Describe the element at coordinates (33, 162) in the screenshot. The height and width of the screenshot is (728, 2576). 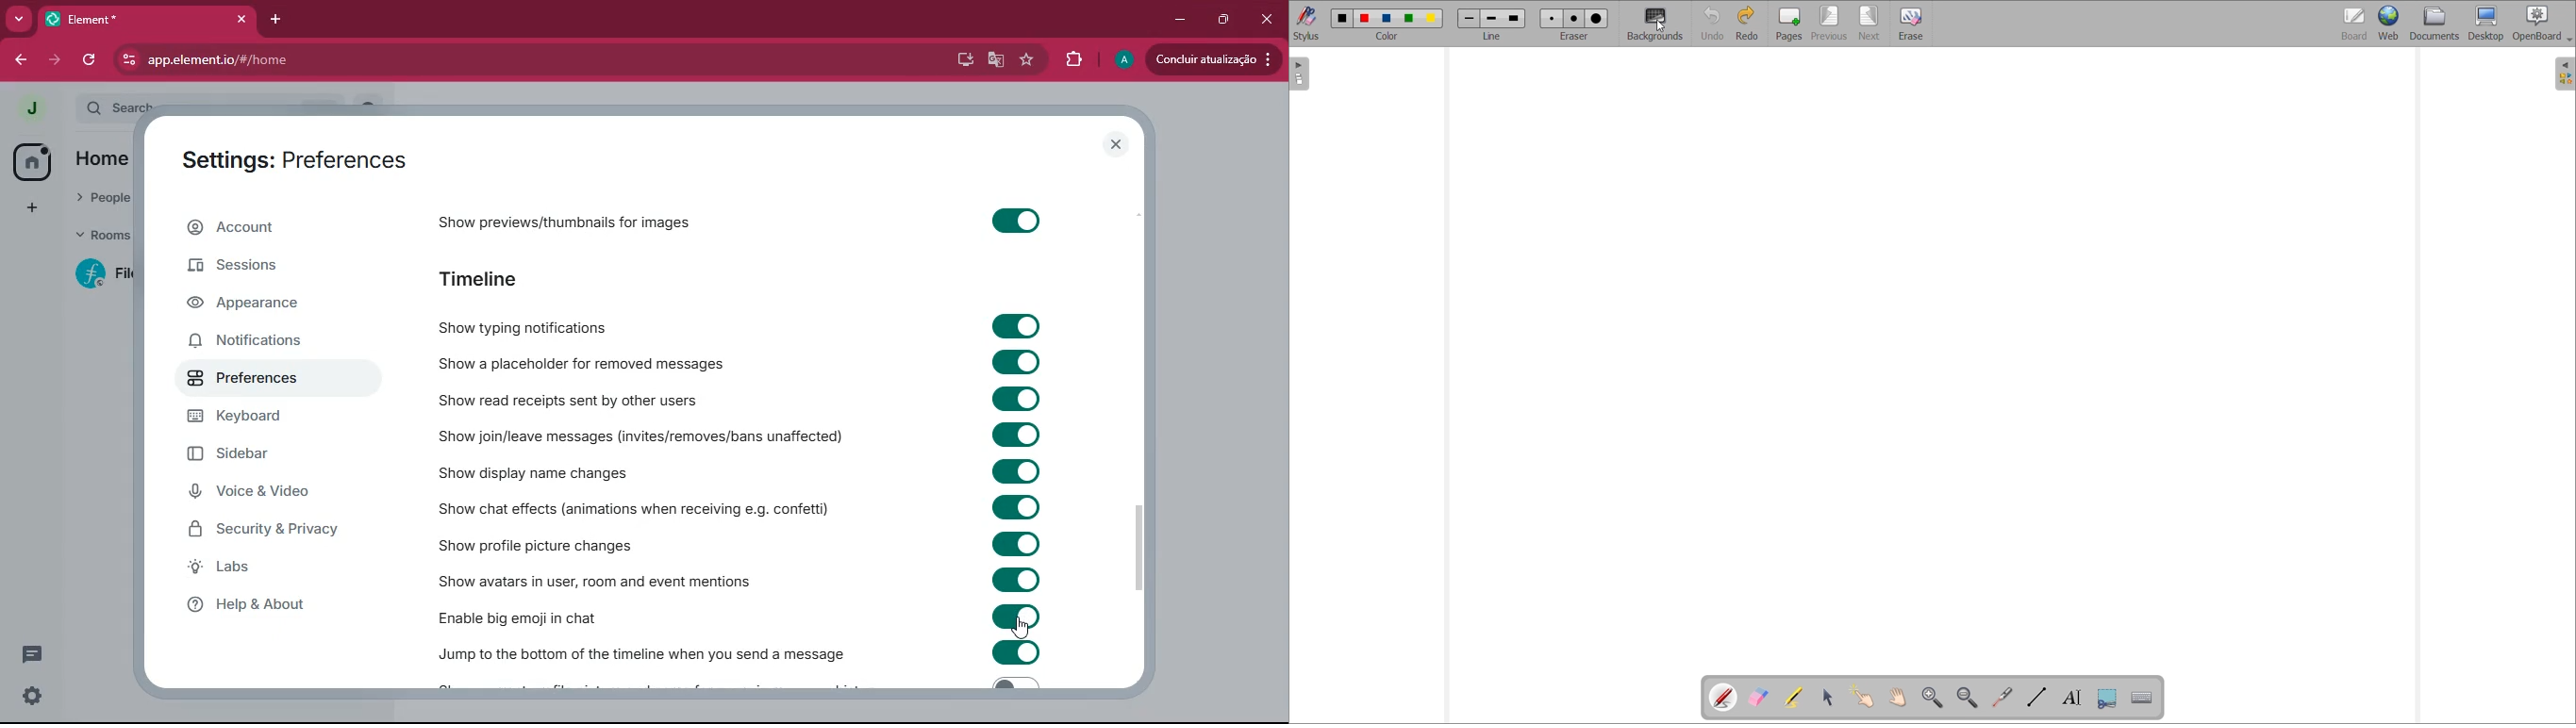
I see `home` at that location.